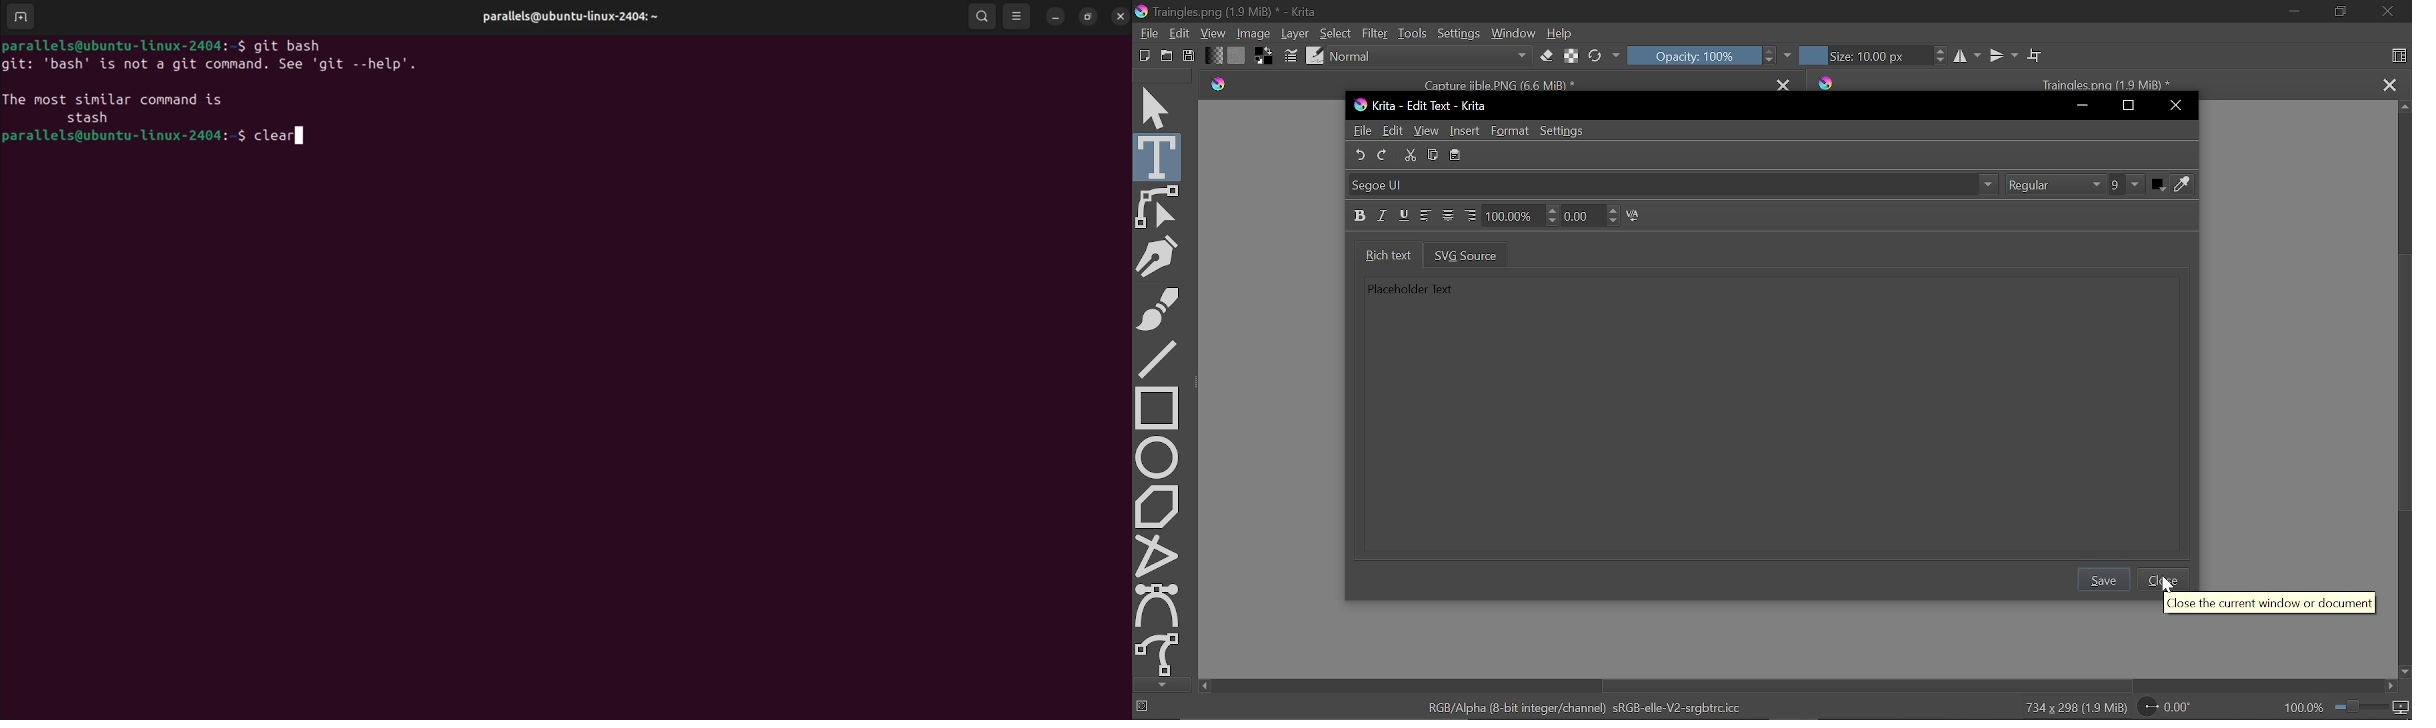  What do you see at coordinates (2082, 106) in the screenshot?
I see `Minimize` at bounding box center [2082, 106].